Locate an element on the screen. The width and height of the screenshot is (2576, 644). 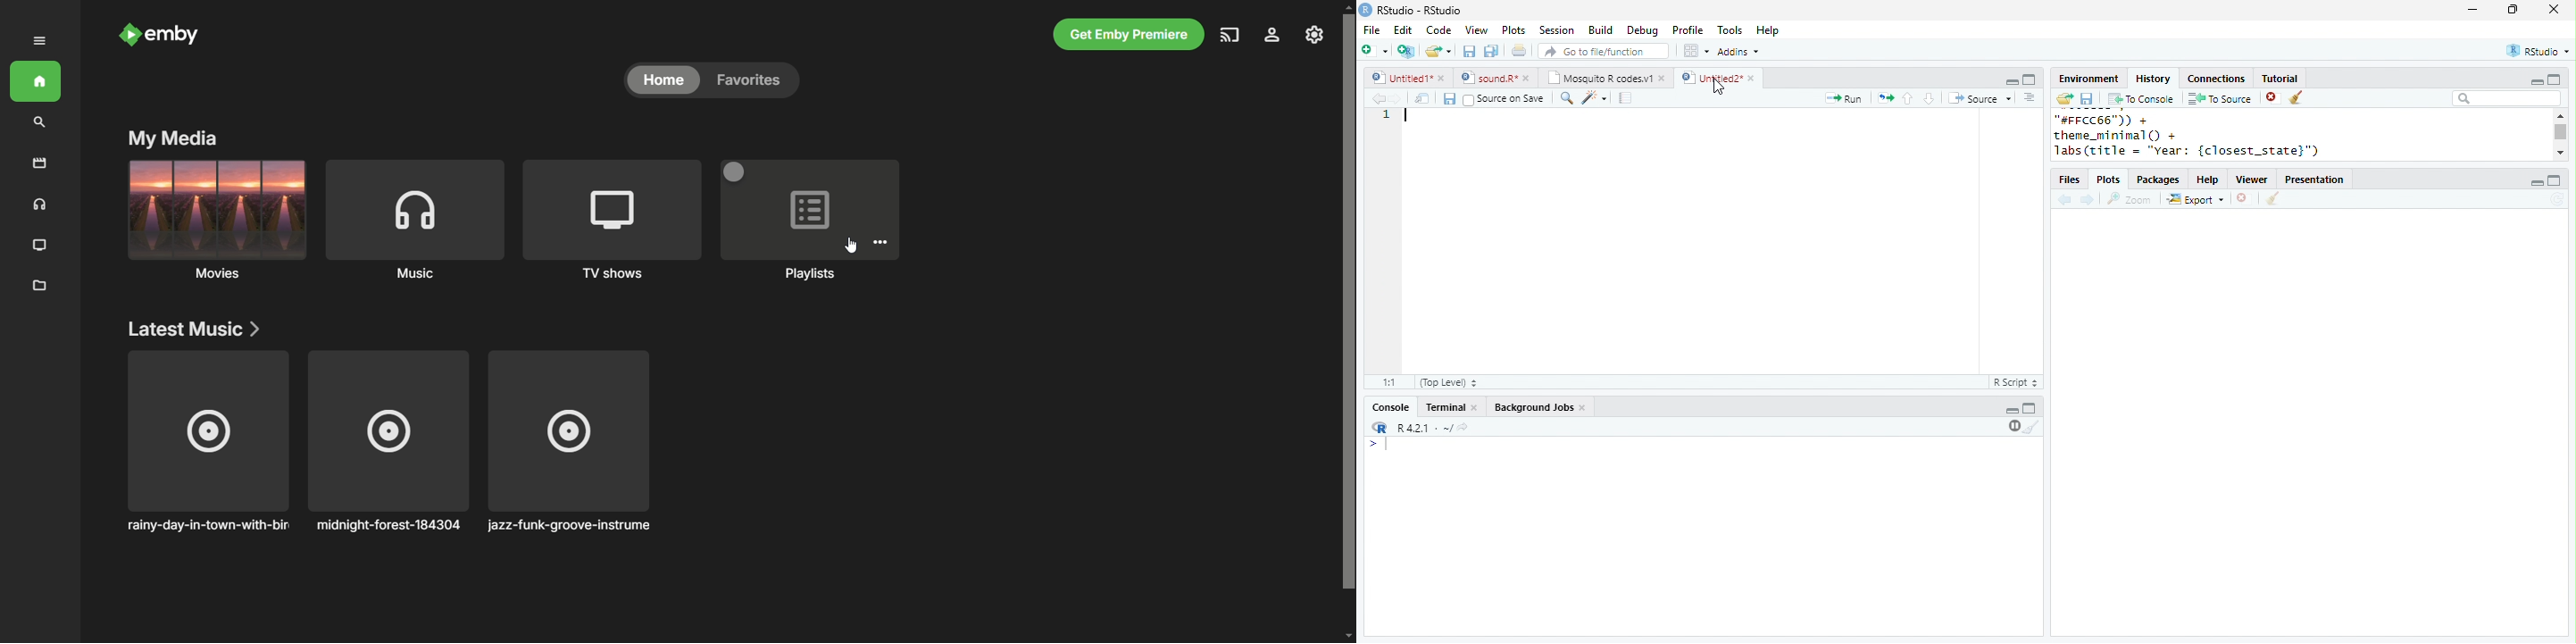
rerun is located at coordinates (1887, 97).